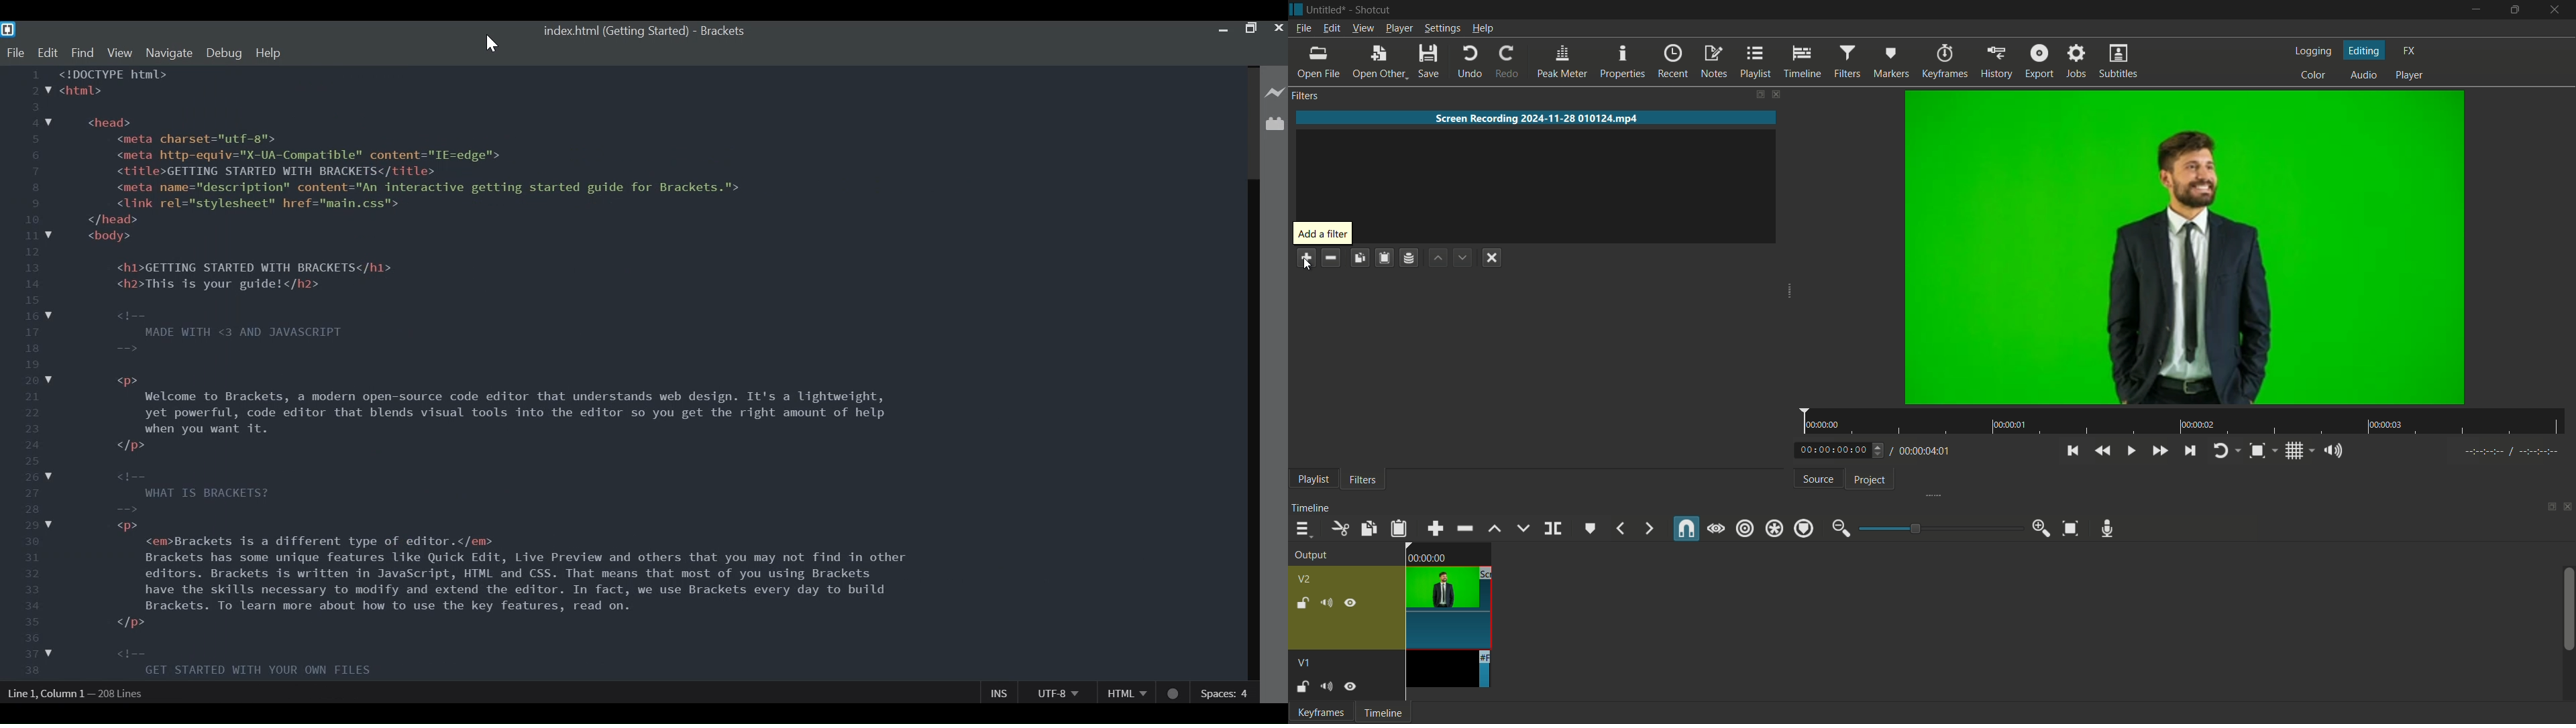  I want to click on toggle play or pause, so click(2131, 452).